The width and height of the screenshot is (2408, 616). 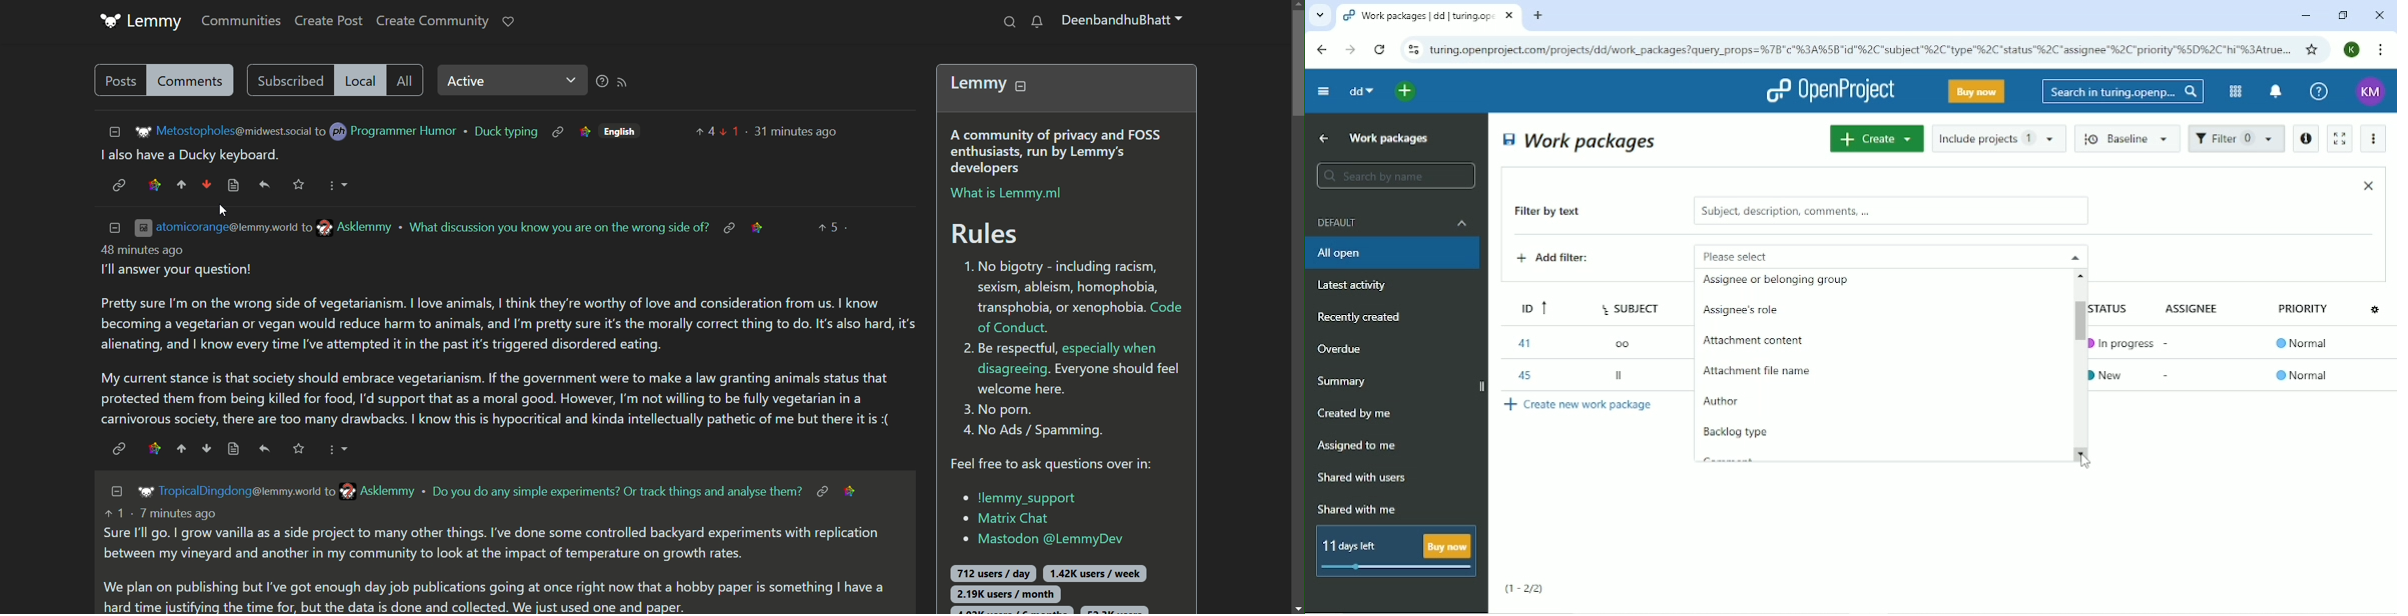 What do you see at coordinates (2368, 185) in the screenshot?
I see `Close` at bounding box center [2368, 185].